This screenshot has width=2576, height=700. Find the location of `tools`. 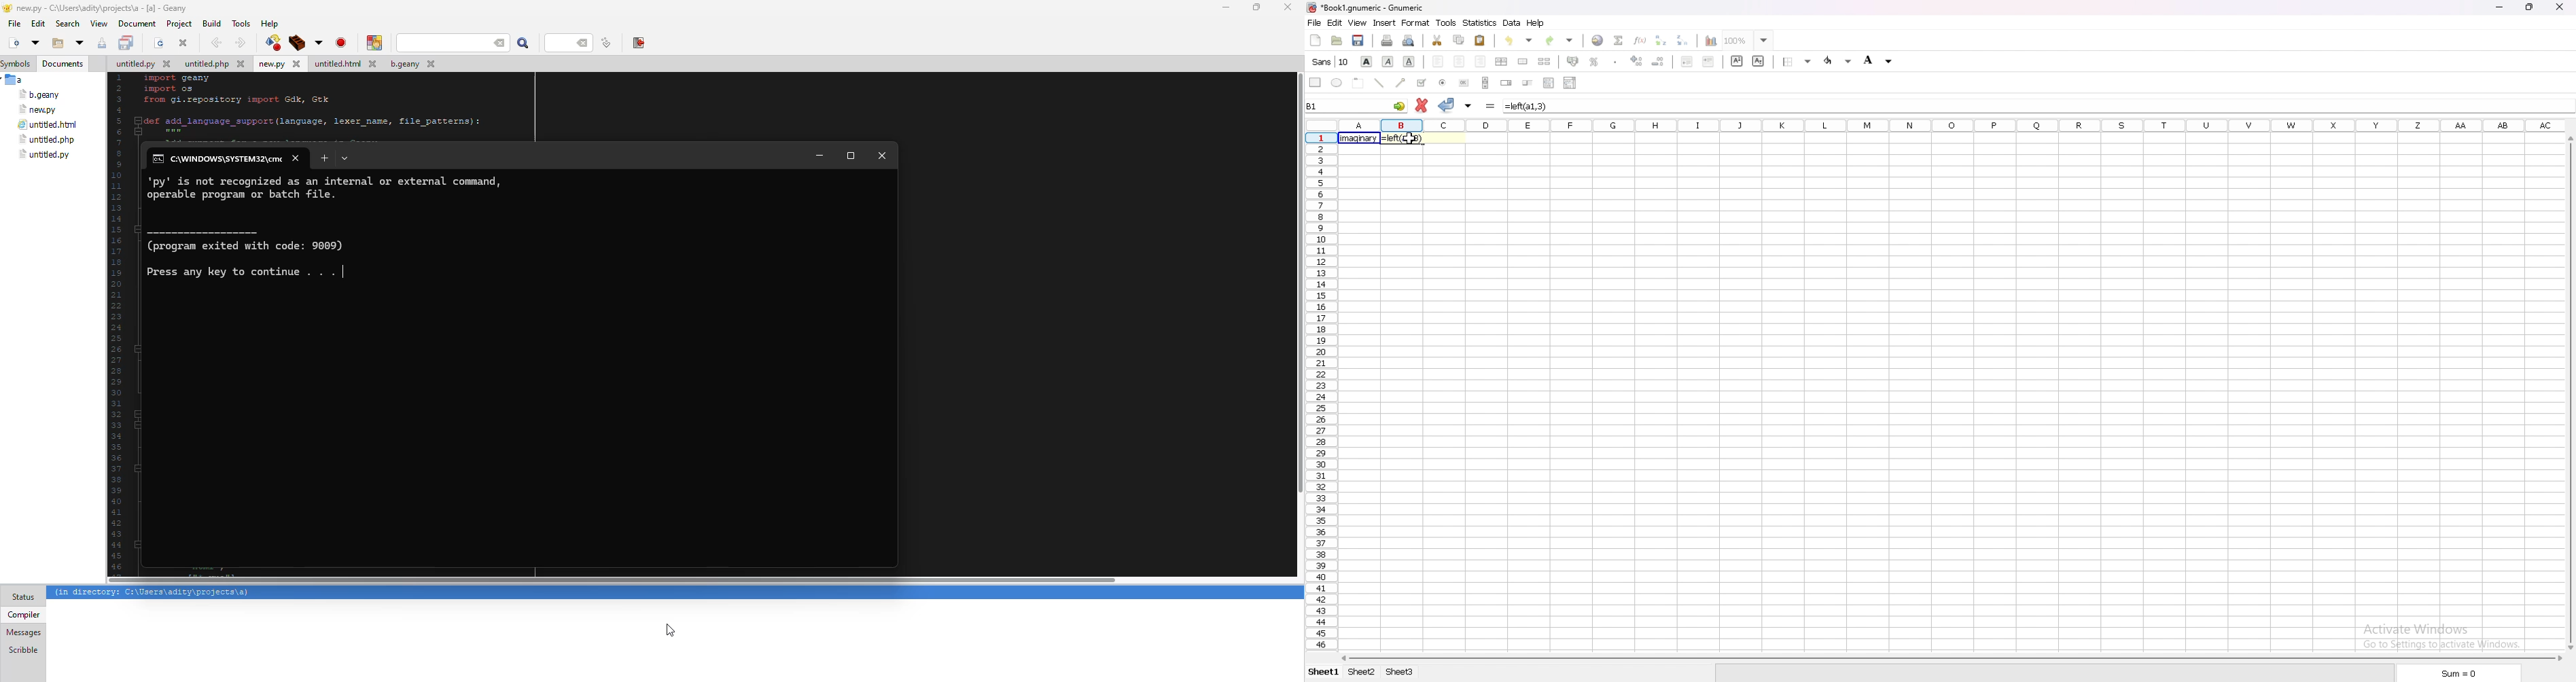

tools is located at coordinates (1445, 23).